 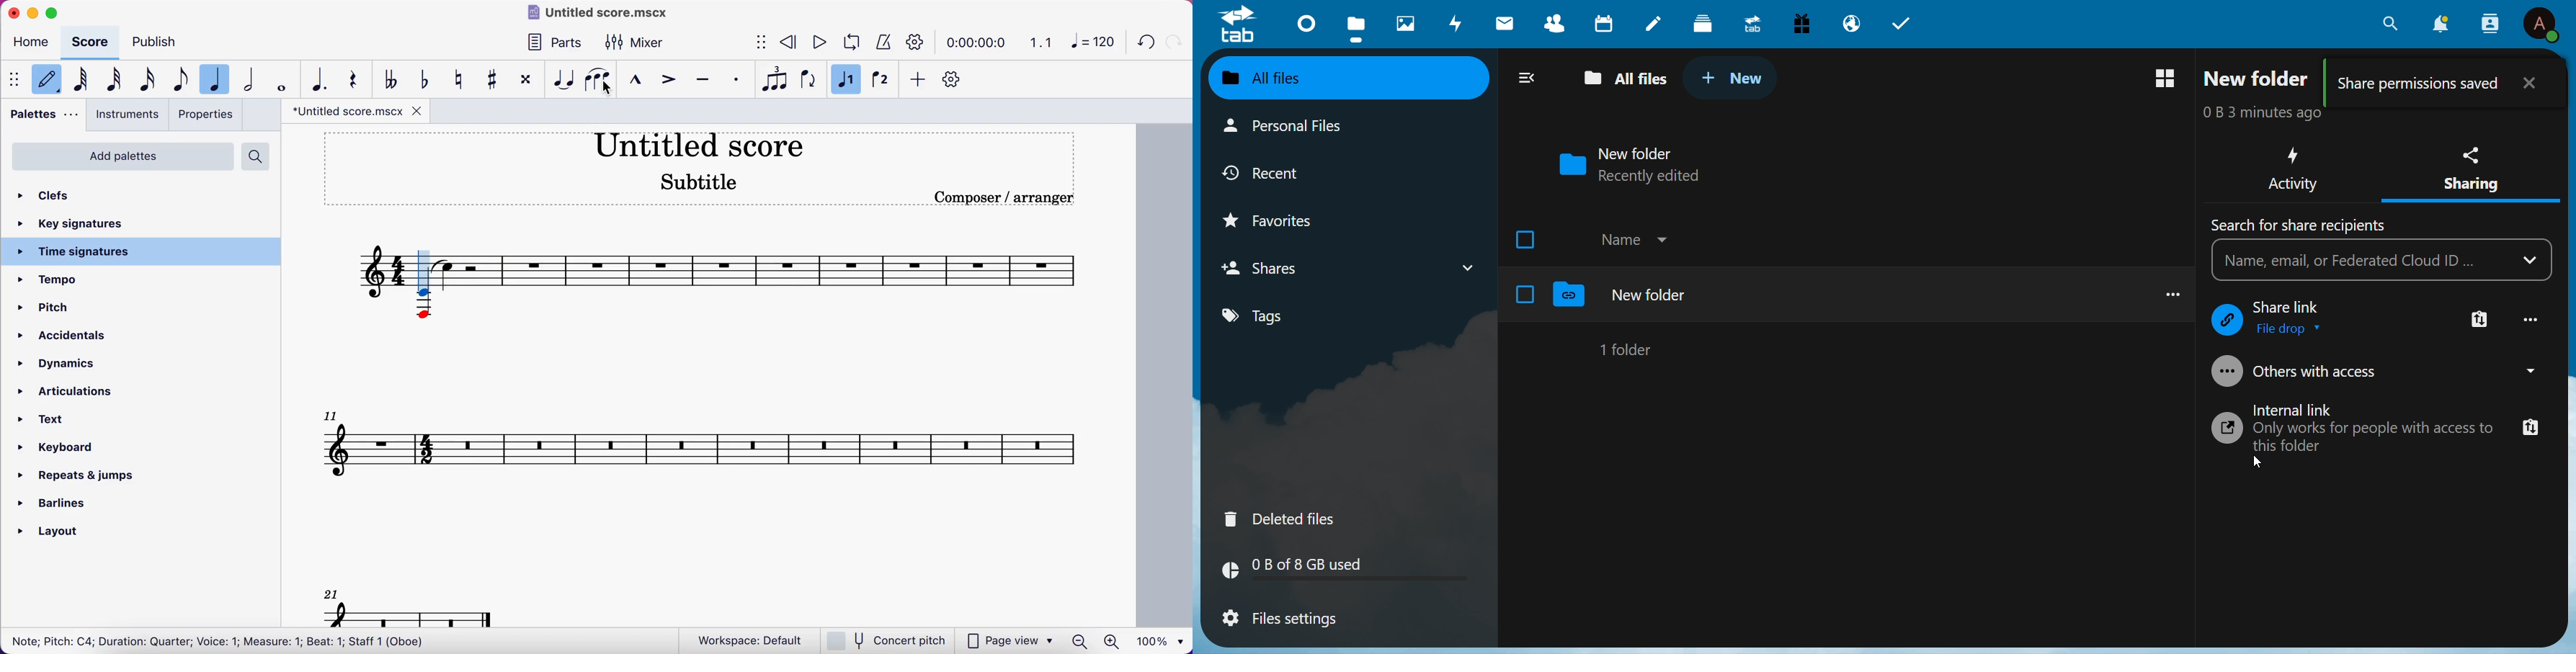 I want to click on More Link Option, so click(x=2480, y=321).